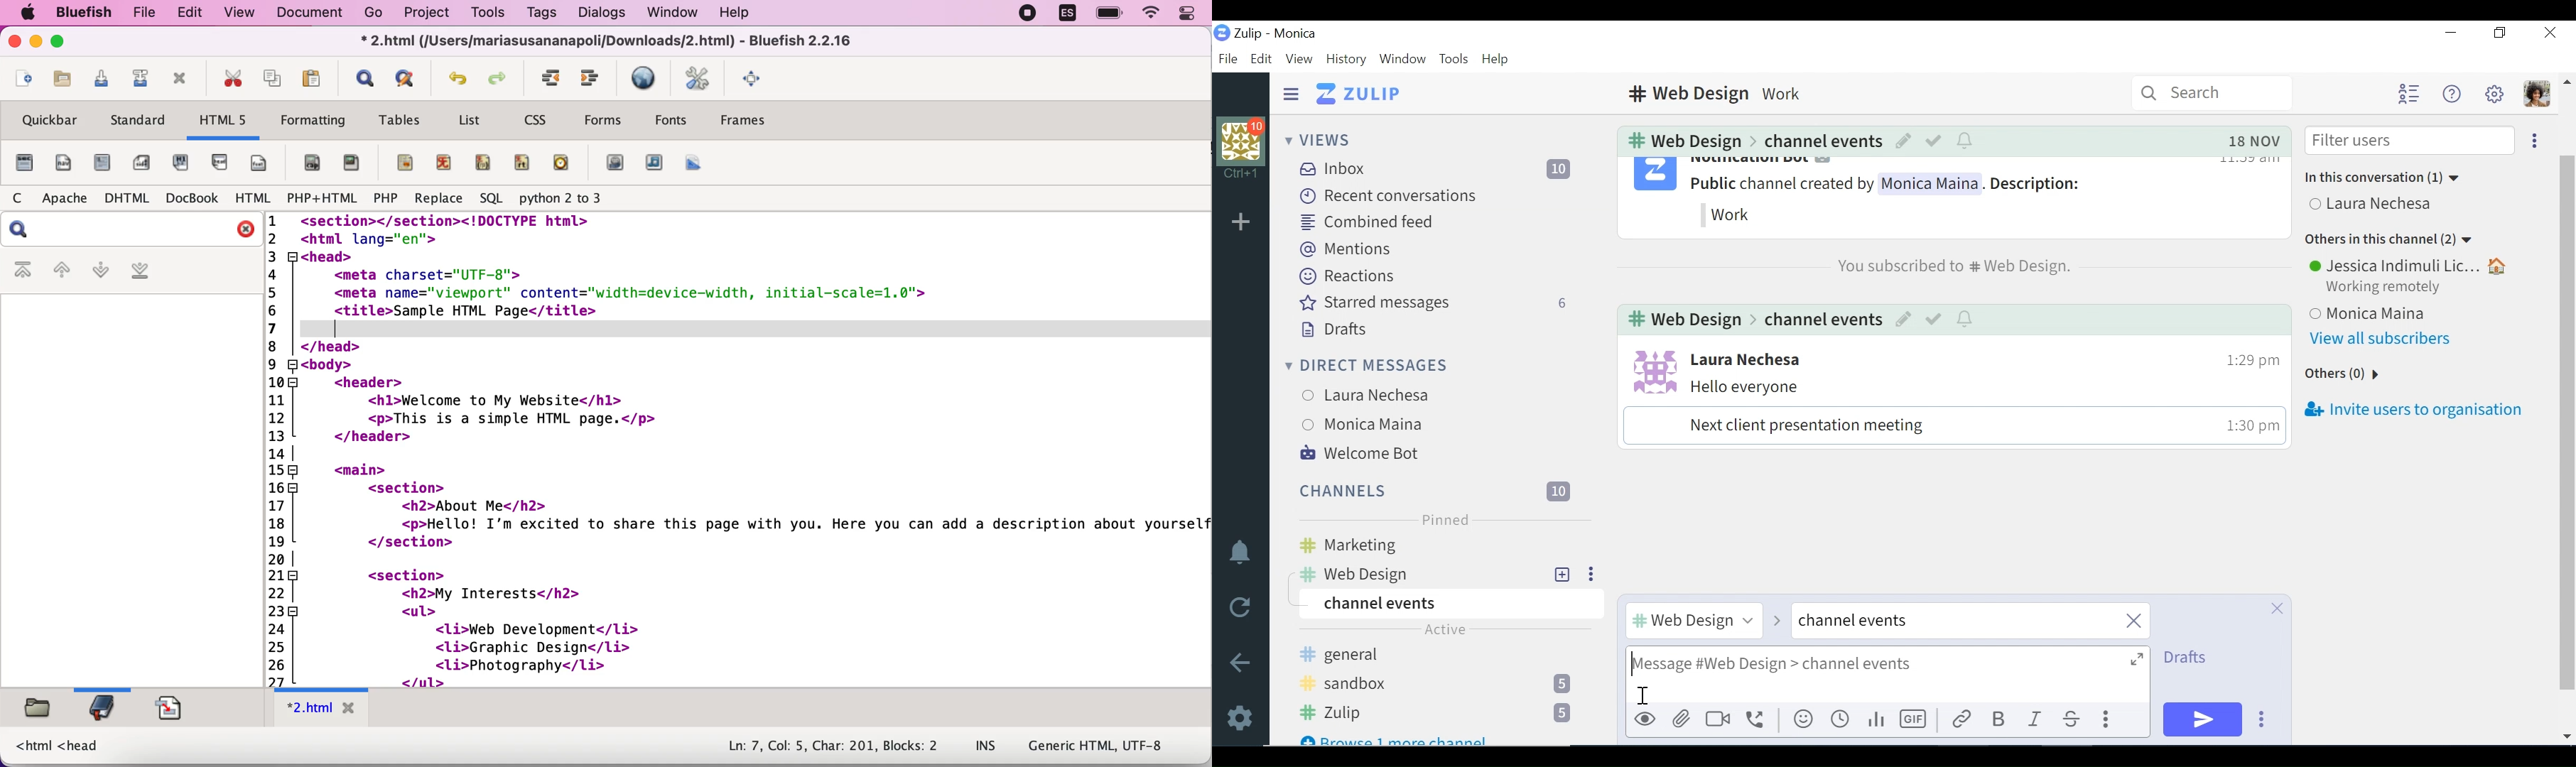 This screenshot has width=2576, height=784. What do you see at coordinates (130, 230) in the screenshot?
I see `search` at bounding box center [130, 230].